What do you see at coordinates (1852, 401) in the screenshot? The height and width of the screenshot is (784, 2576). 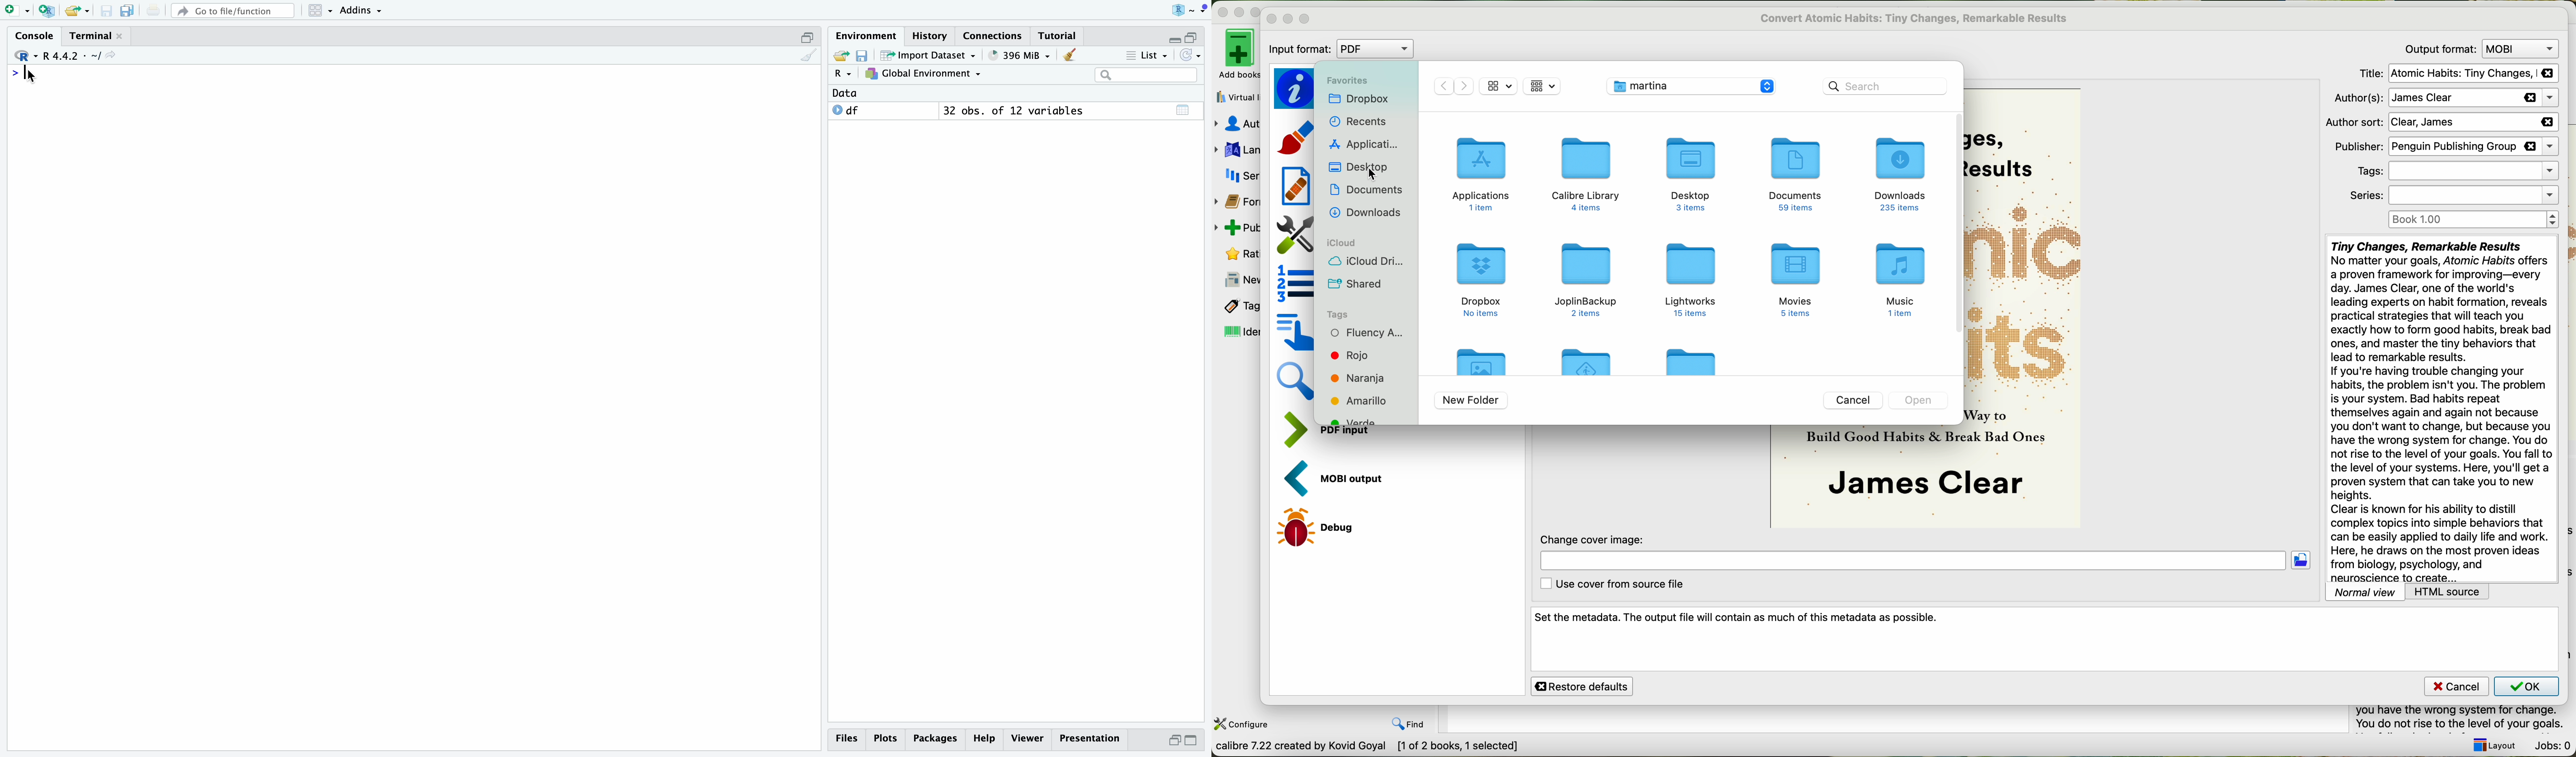 I see `cancel` at bounding box center [1852, 401].